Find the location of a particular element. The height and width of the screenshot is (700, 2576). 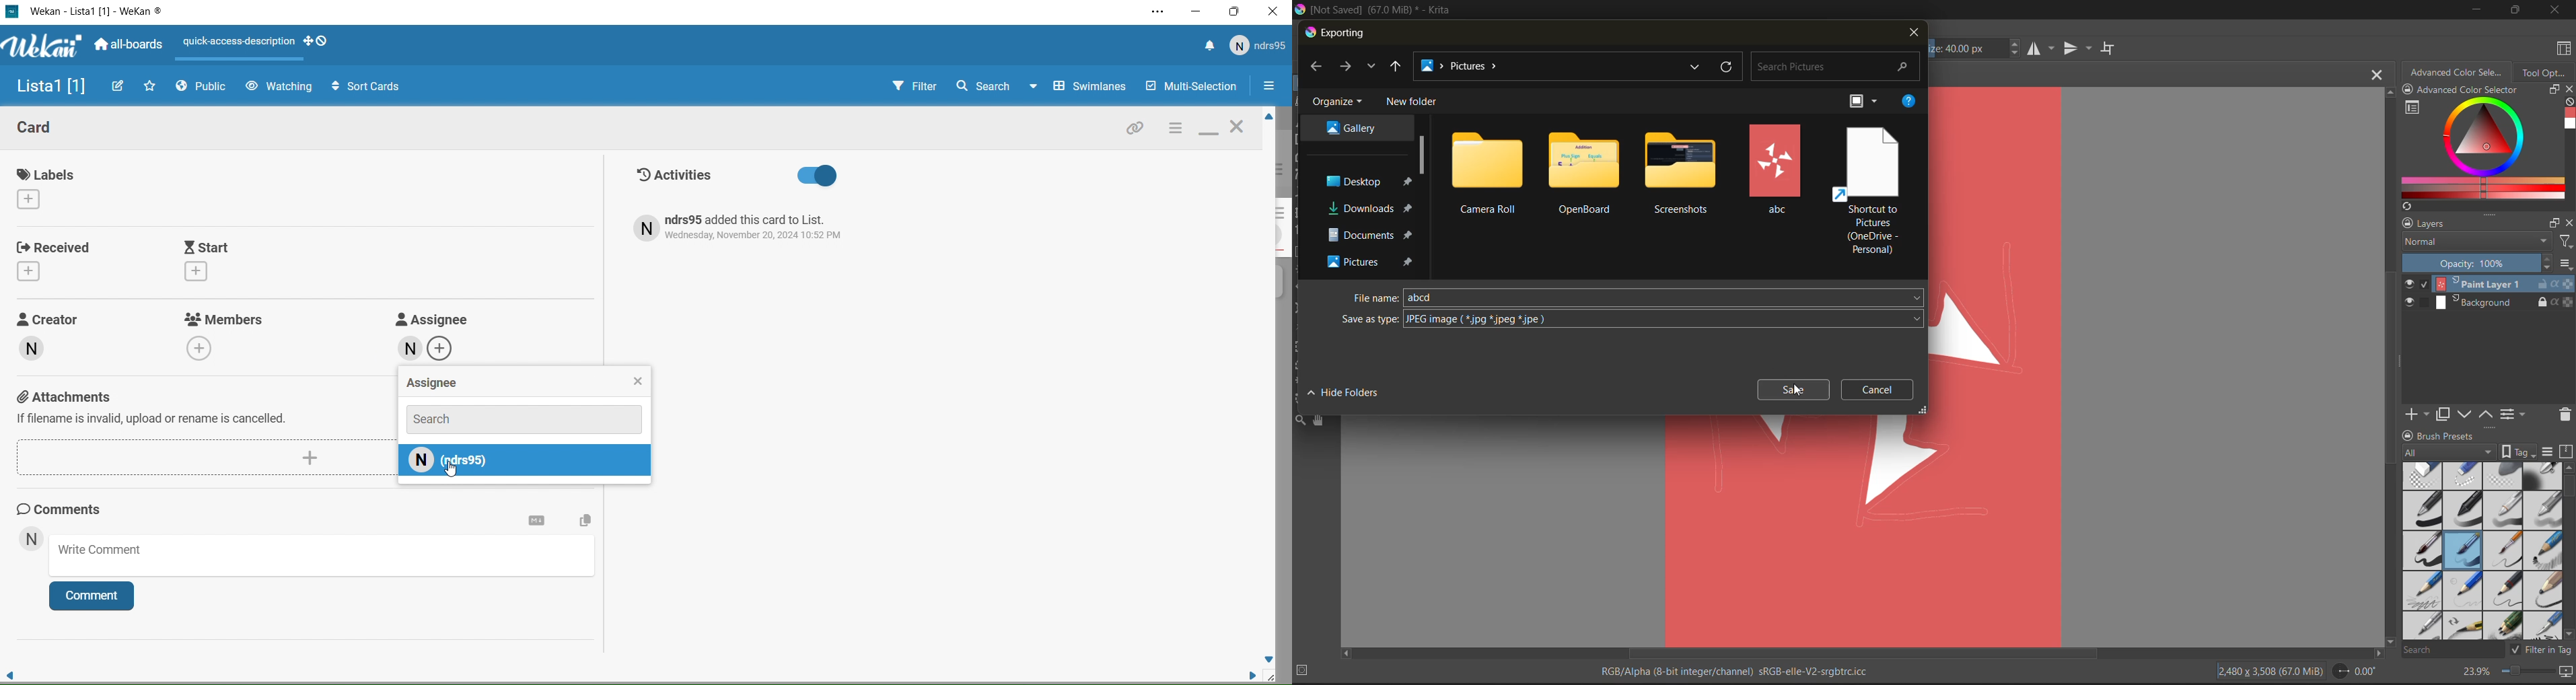

close is located at coordinates (2555, 11).